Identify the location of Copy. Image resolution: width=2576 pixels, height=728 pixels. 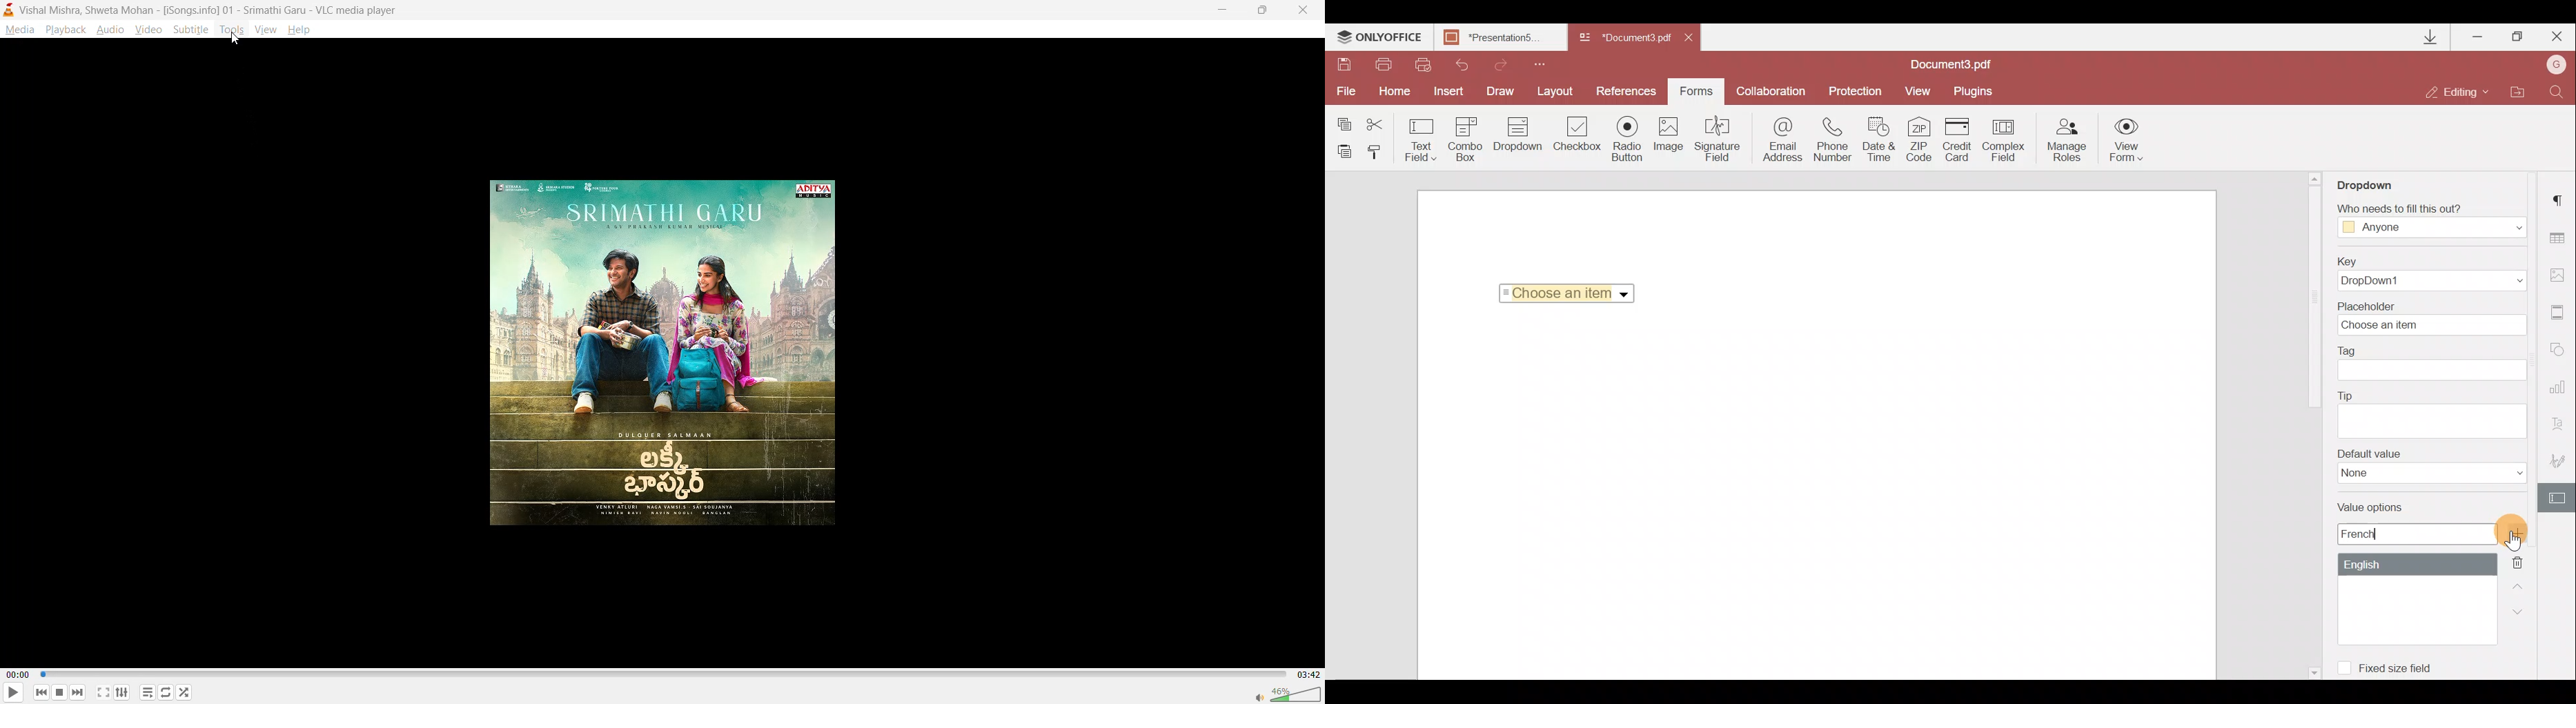
(1343, 121).